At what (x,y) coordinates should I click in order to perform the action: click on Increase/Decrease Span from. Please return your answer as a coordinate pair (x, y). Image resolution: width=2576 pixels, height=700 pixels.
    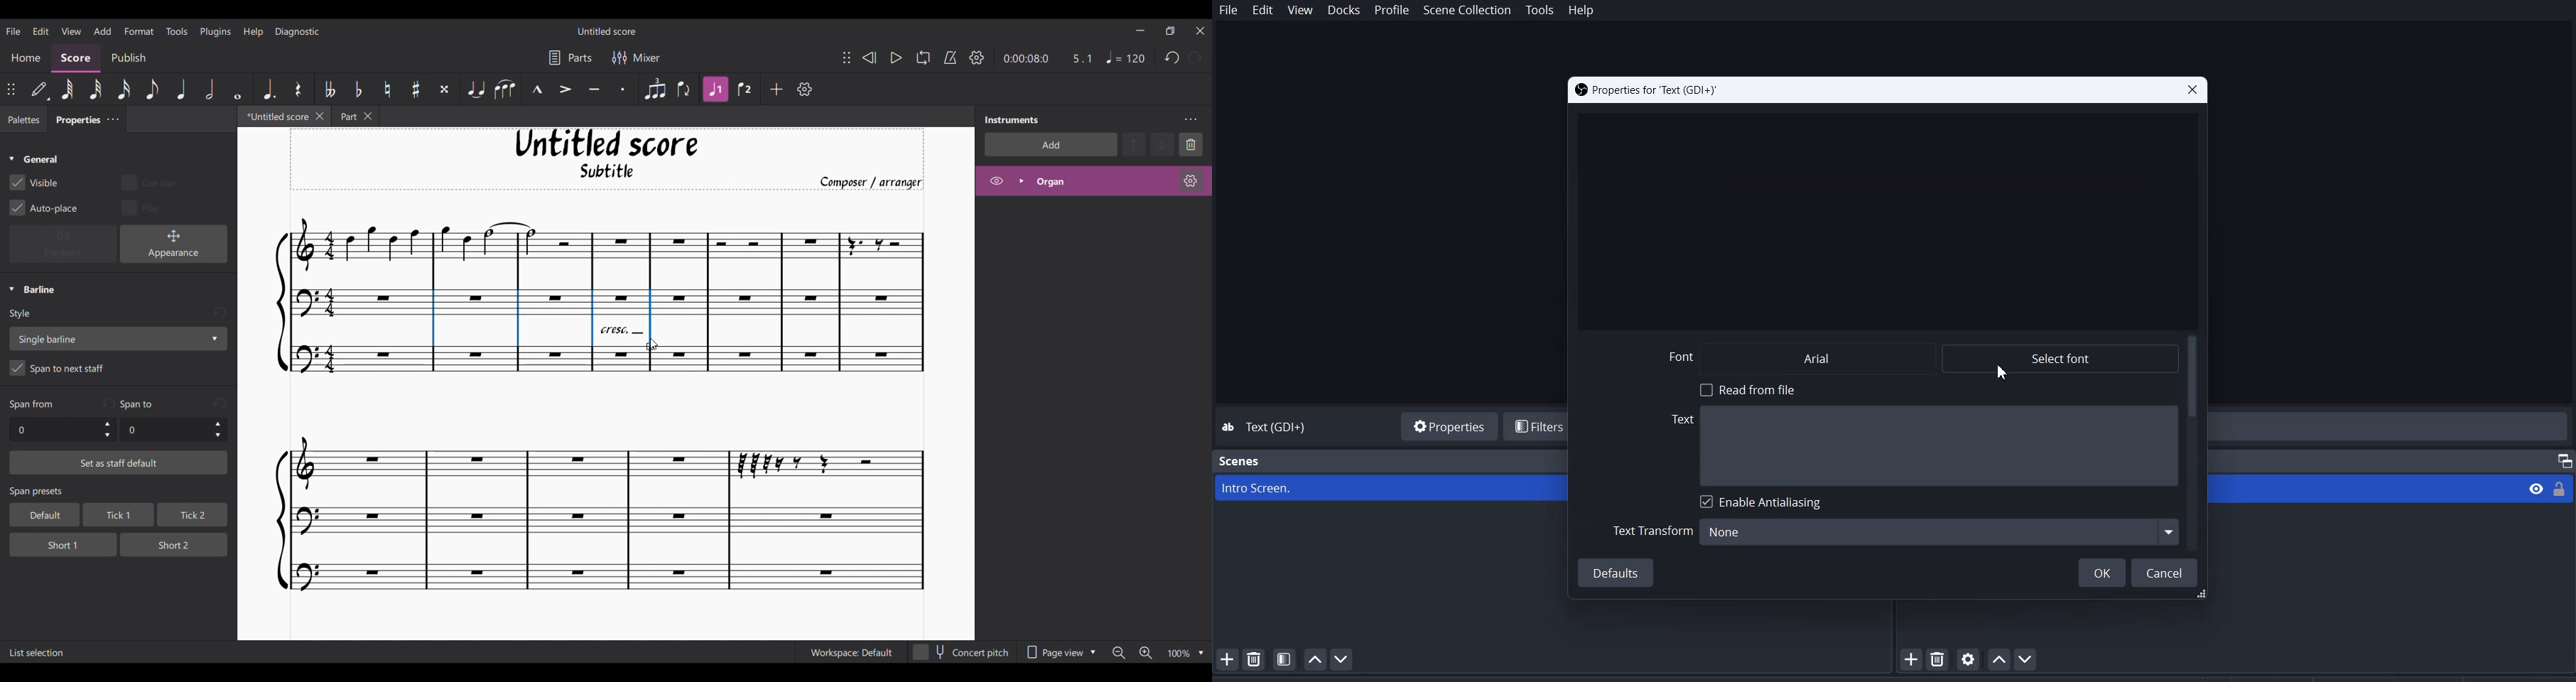
    Looking at the image, I should click on (108, 429).